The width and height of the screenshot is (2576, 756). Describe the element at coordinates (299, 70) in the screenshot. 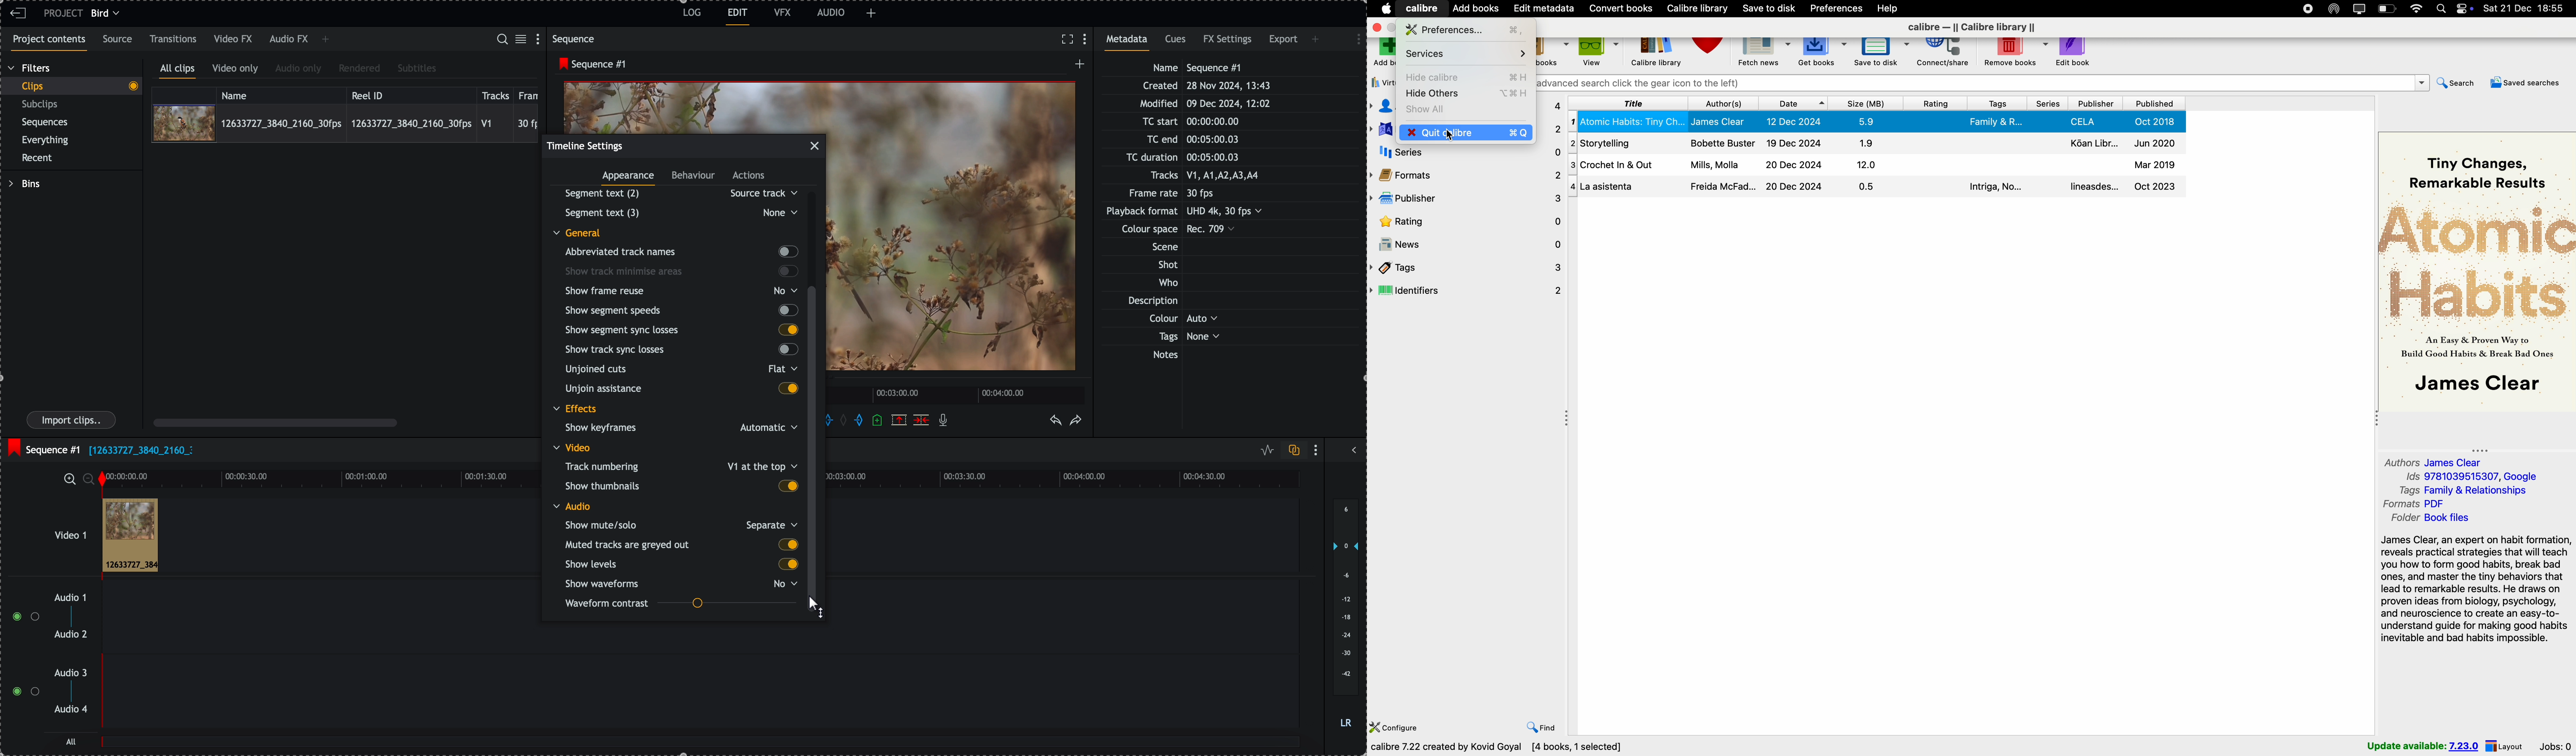

I see `audio only` at that location.